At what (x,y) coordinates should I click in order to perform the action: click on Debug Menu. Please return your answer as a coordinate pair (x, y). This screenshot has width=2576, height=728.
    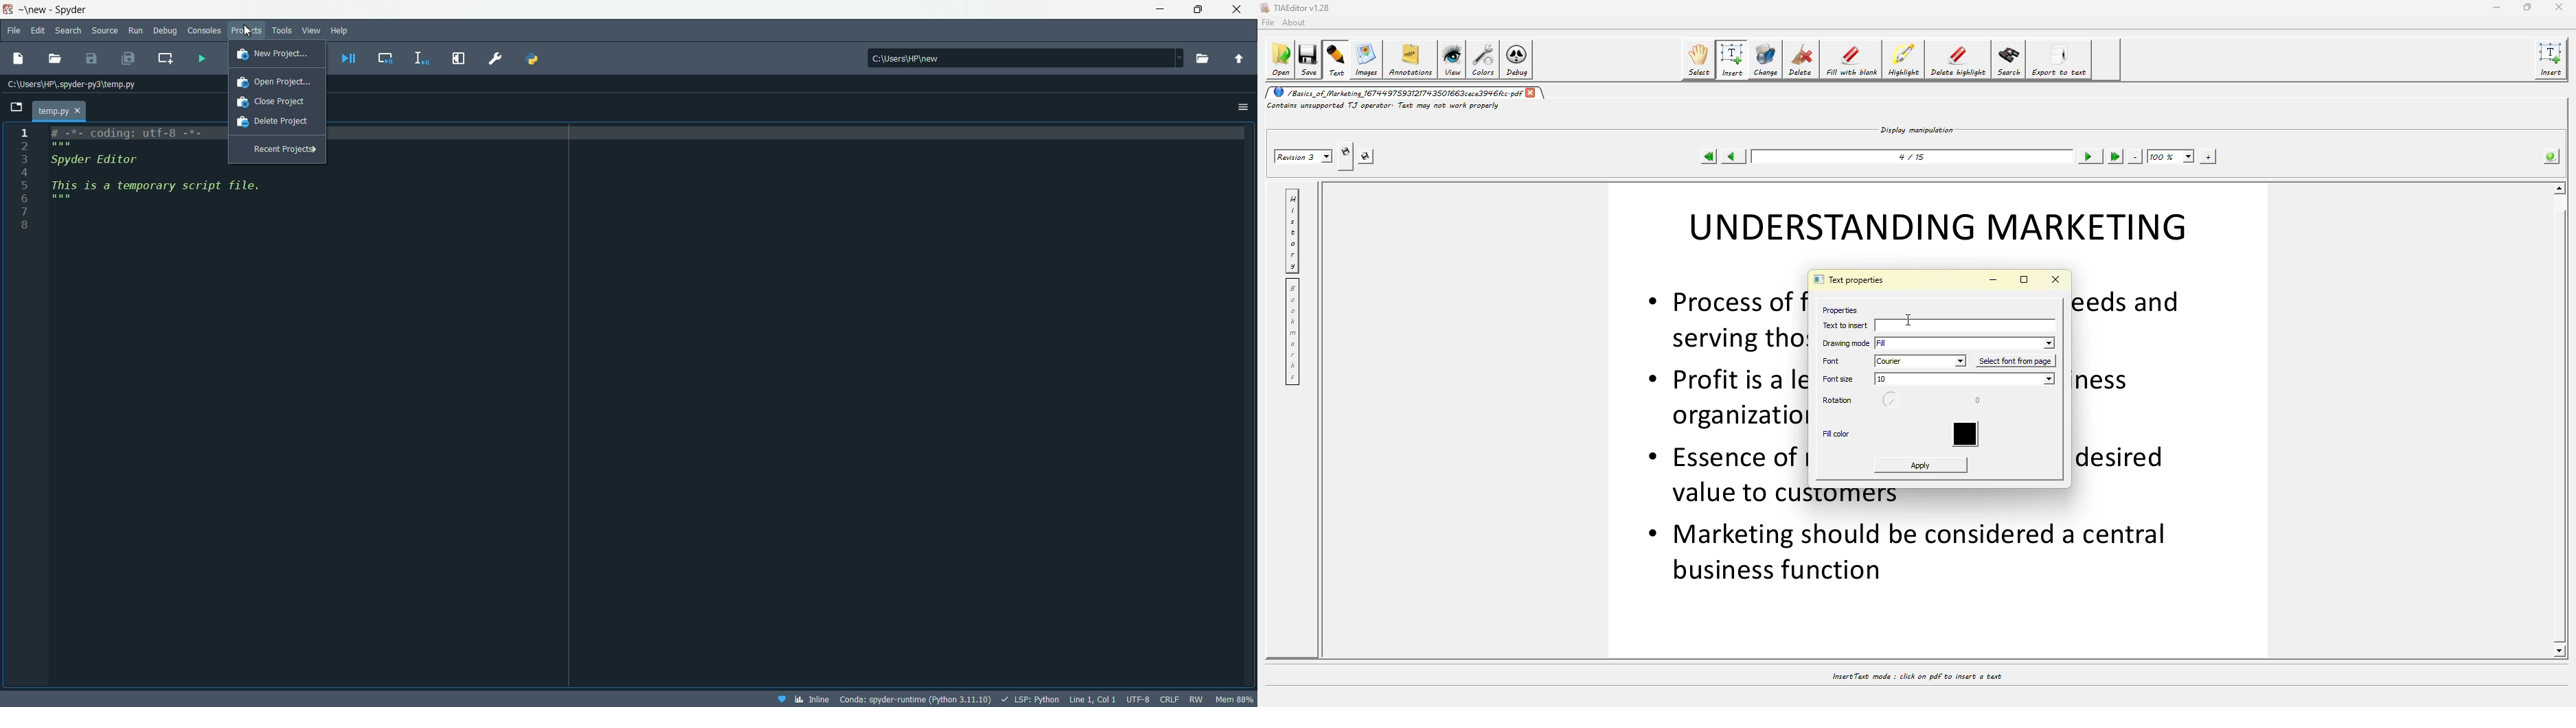
    Looking at the image, I should click on (164, 32).